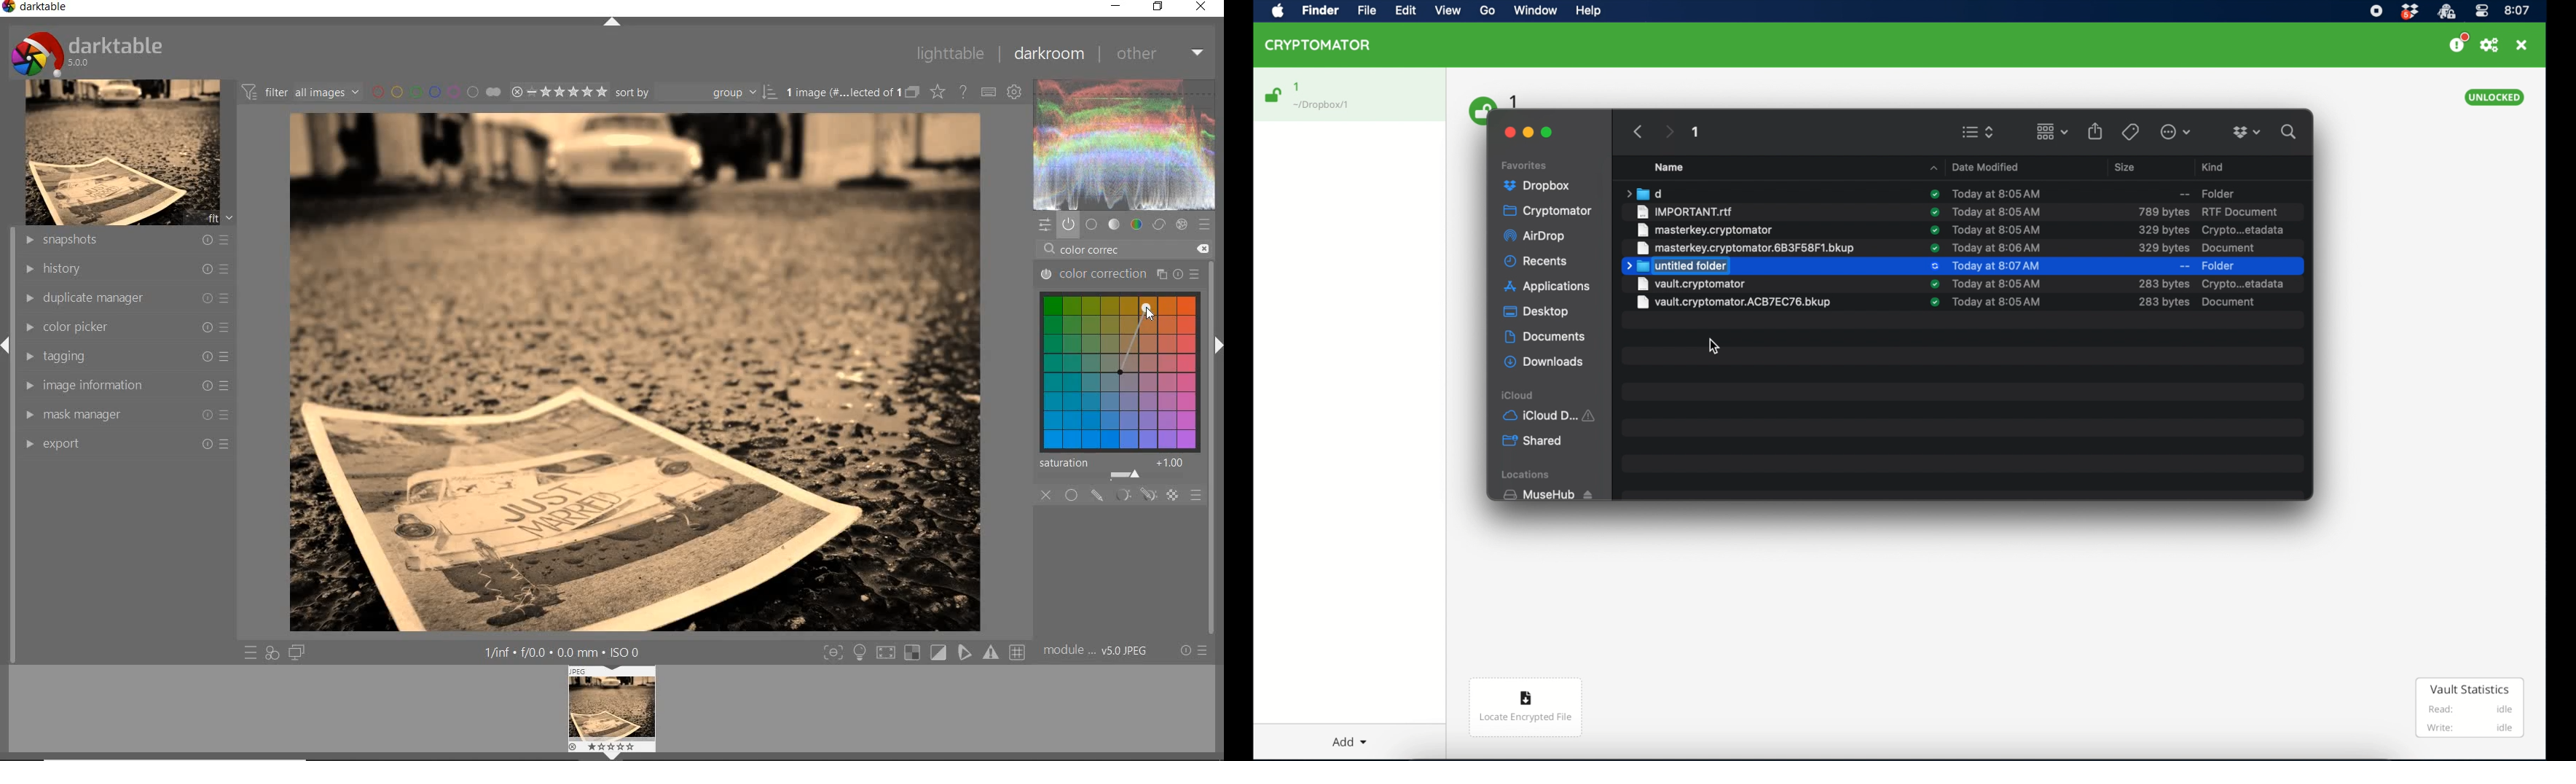 This screenshot has height=784, width=2576. I want to click on expand/collapse, so click(7, 346).